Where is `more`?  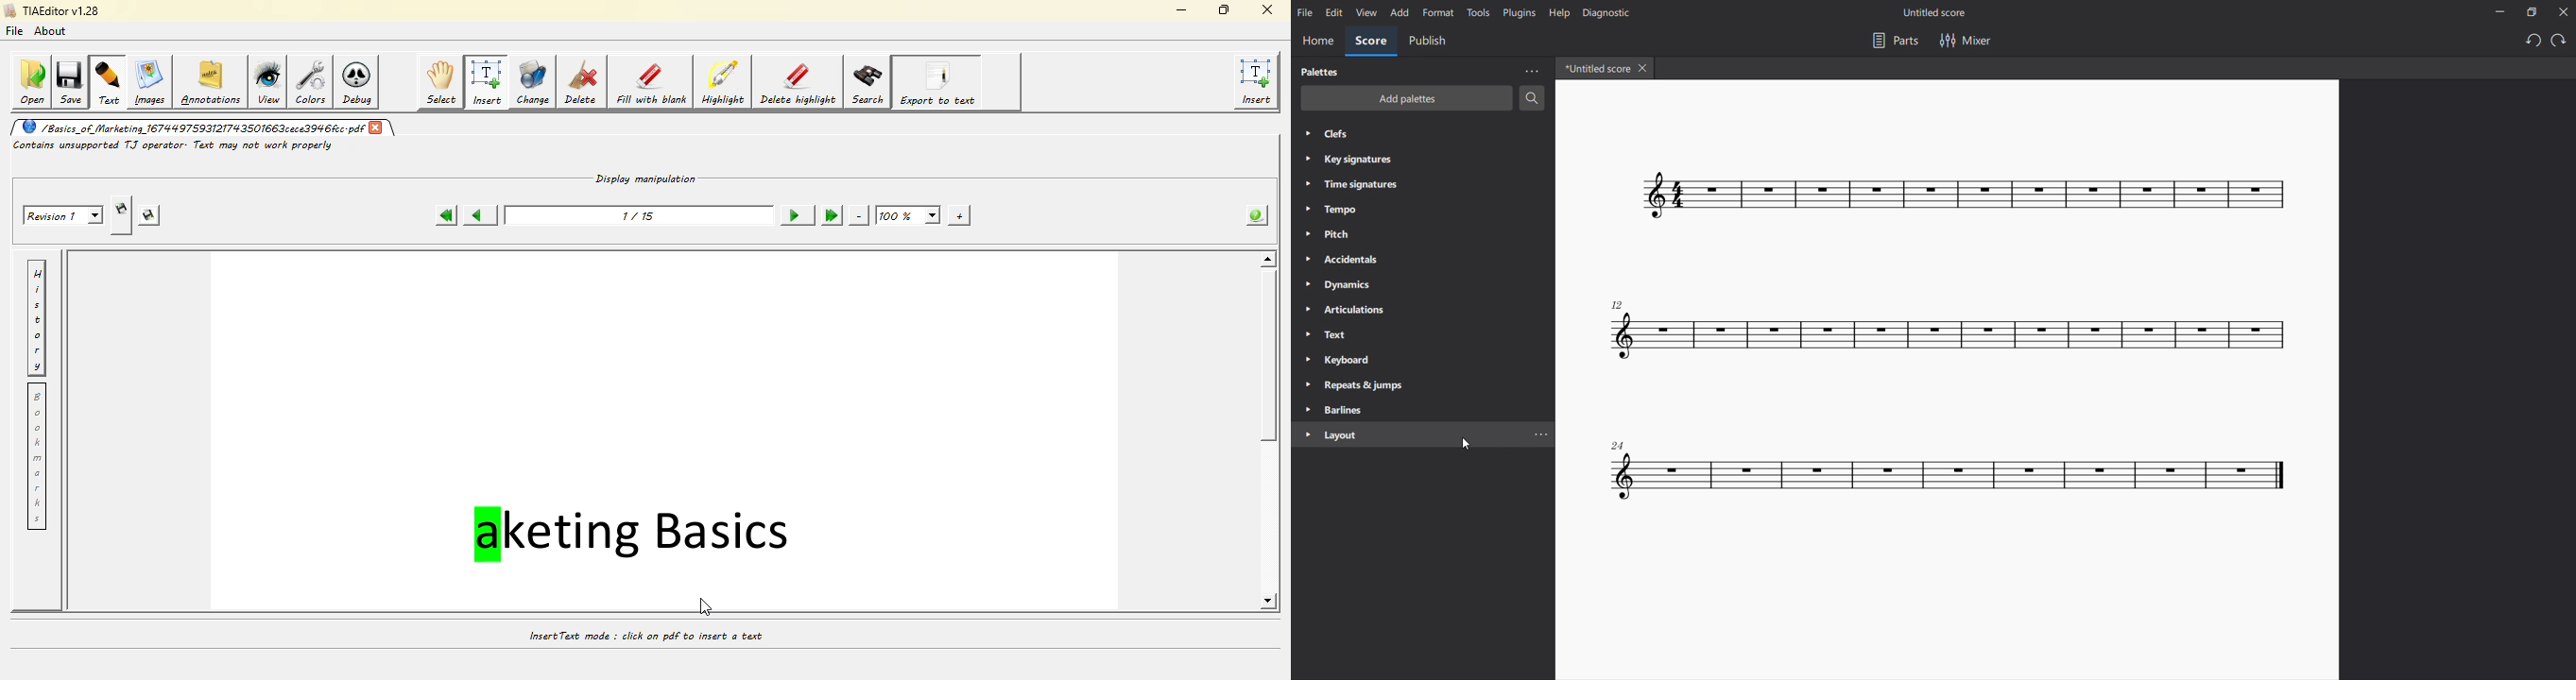
more is located at coordinates (1531, 71).